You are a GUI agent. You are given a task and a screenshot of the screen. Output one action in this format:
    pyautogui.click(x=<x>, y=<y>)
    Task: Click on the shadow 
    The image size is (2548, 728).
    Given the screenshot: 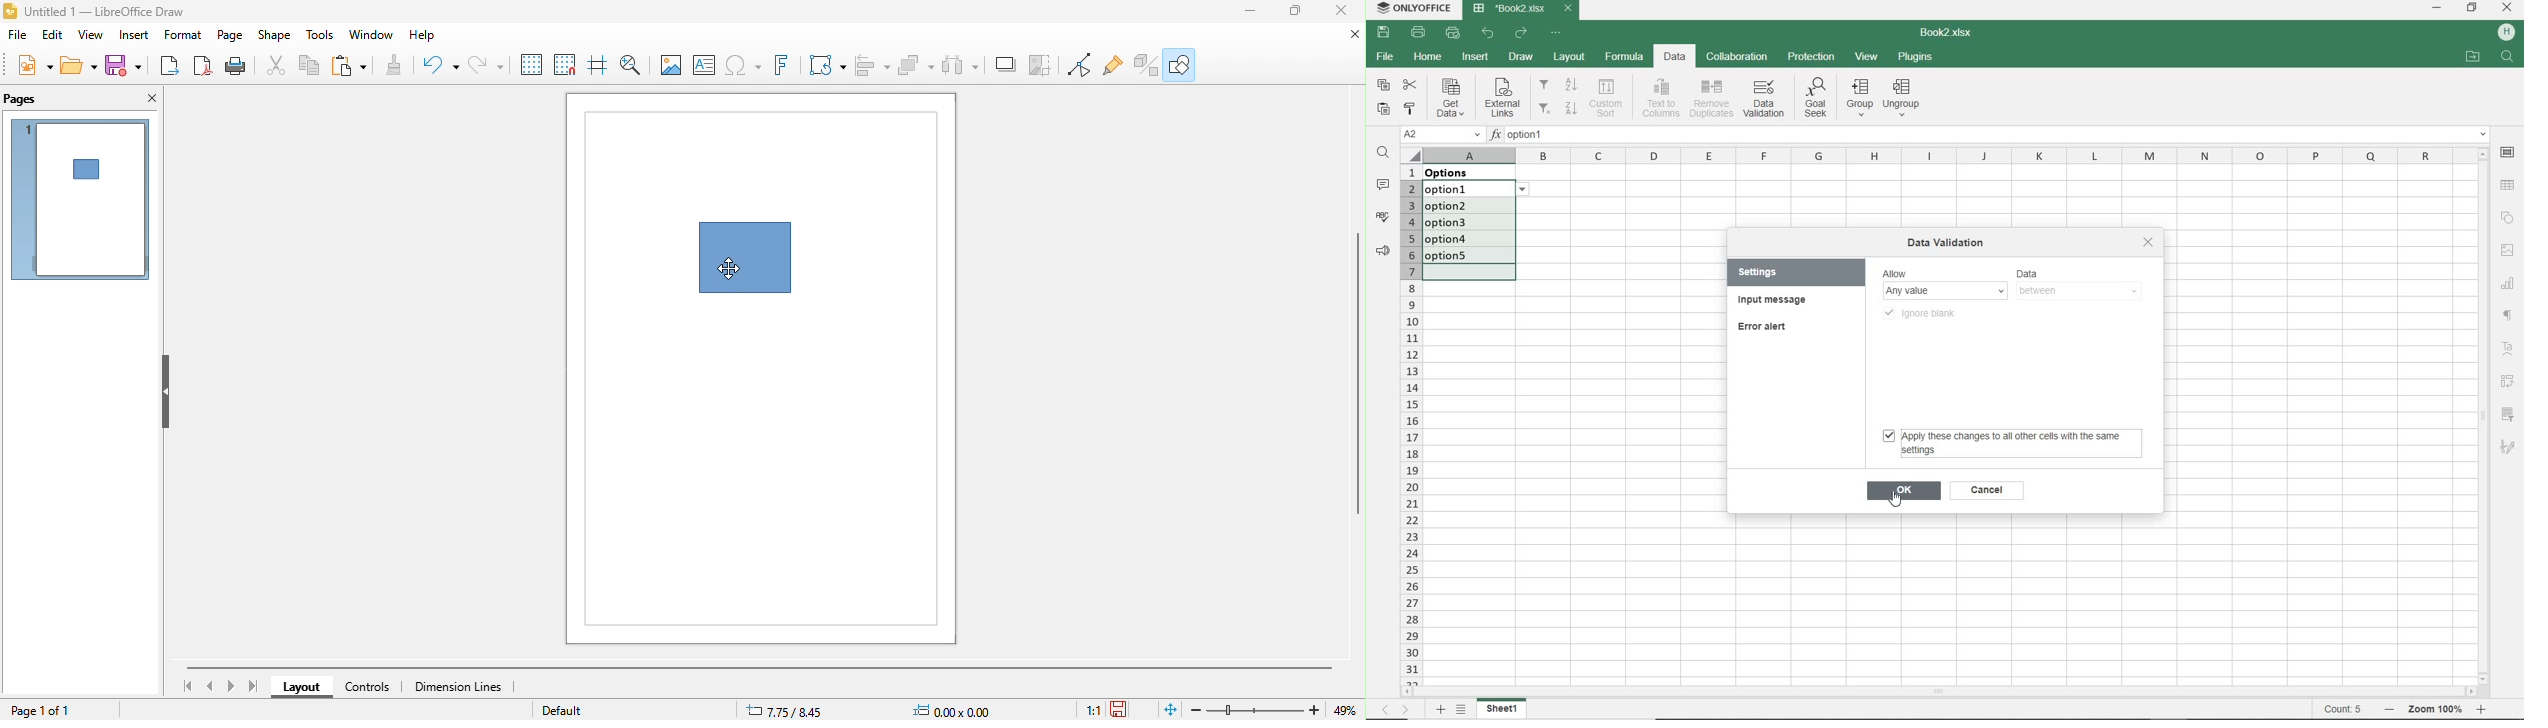 What is the action you would take?
    pyautogui.click(x=960, y=66)
    